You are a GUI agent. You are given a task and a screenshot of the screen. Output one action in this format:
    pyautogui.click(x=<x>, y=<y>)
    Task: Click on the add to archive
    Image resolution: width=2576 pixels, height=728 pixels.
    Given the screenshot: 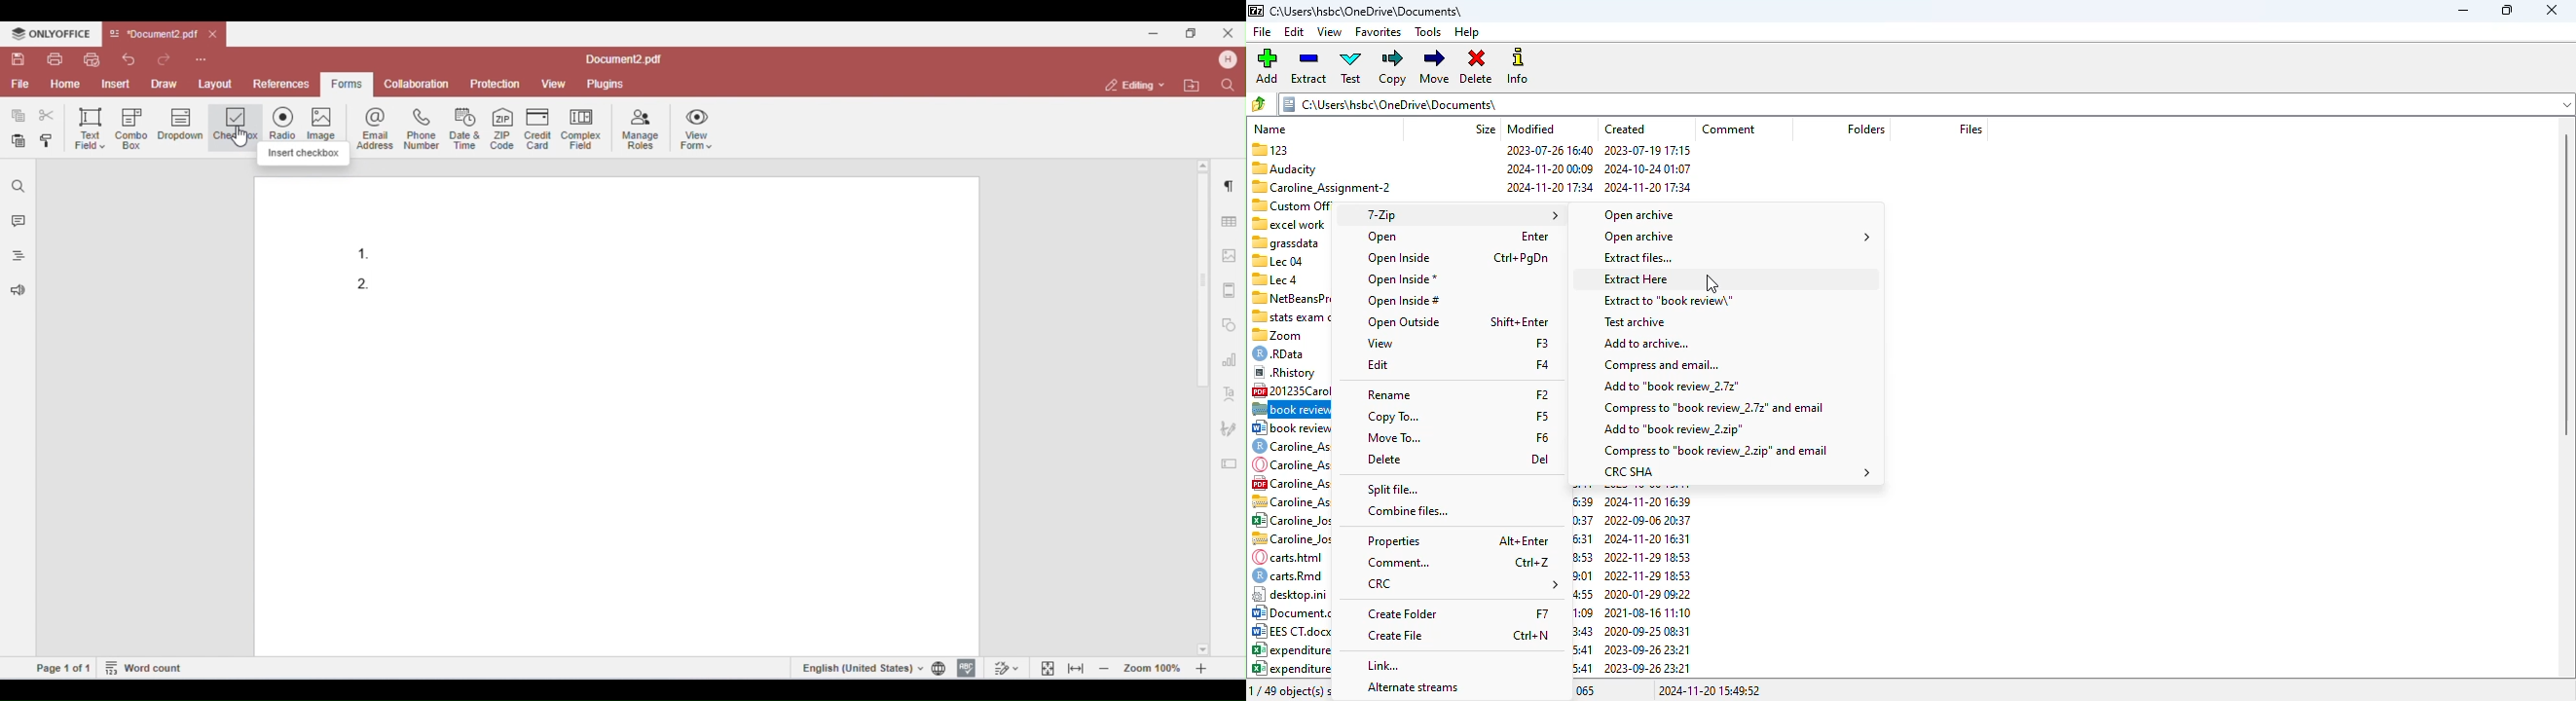 What is the action you would take?
    pyautogui.click(x=1646, y=343)
    